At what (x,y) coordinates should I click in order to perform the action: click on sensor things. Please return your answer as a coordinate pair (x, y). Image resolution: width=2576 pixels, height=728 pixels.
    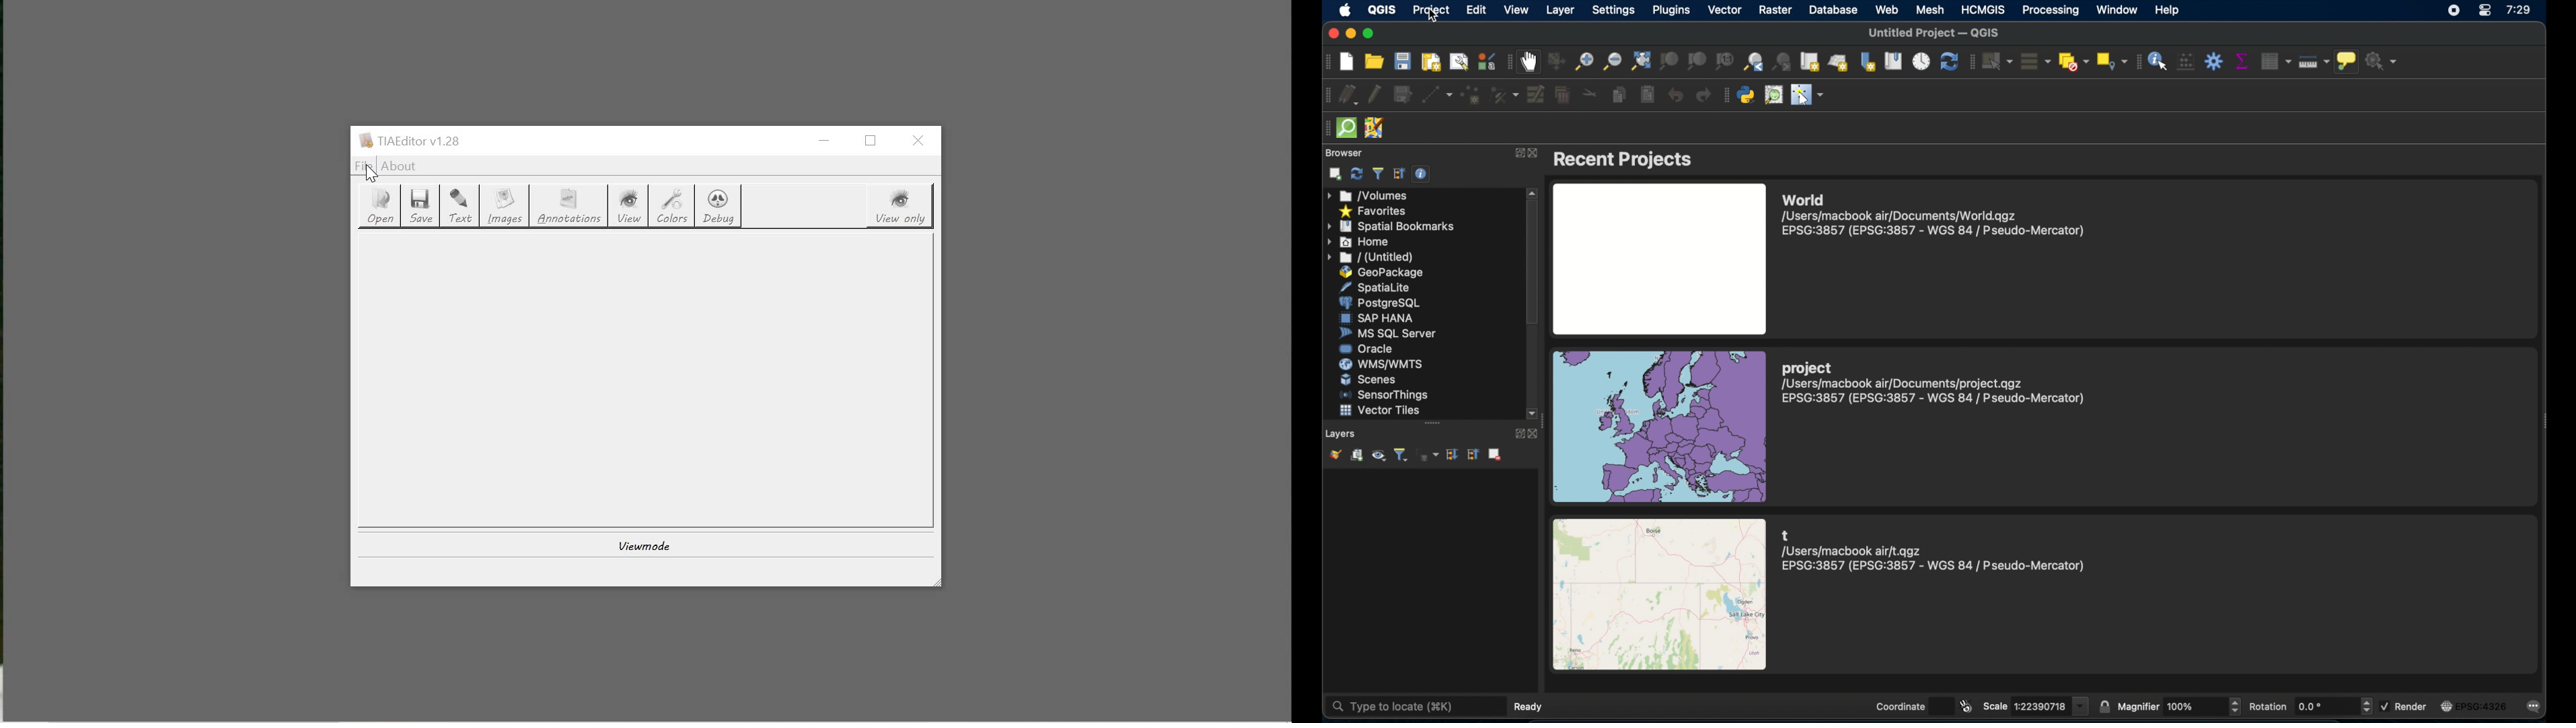
    Looking at the image, I should click on (1383, 396).